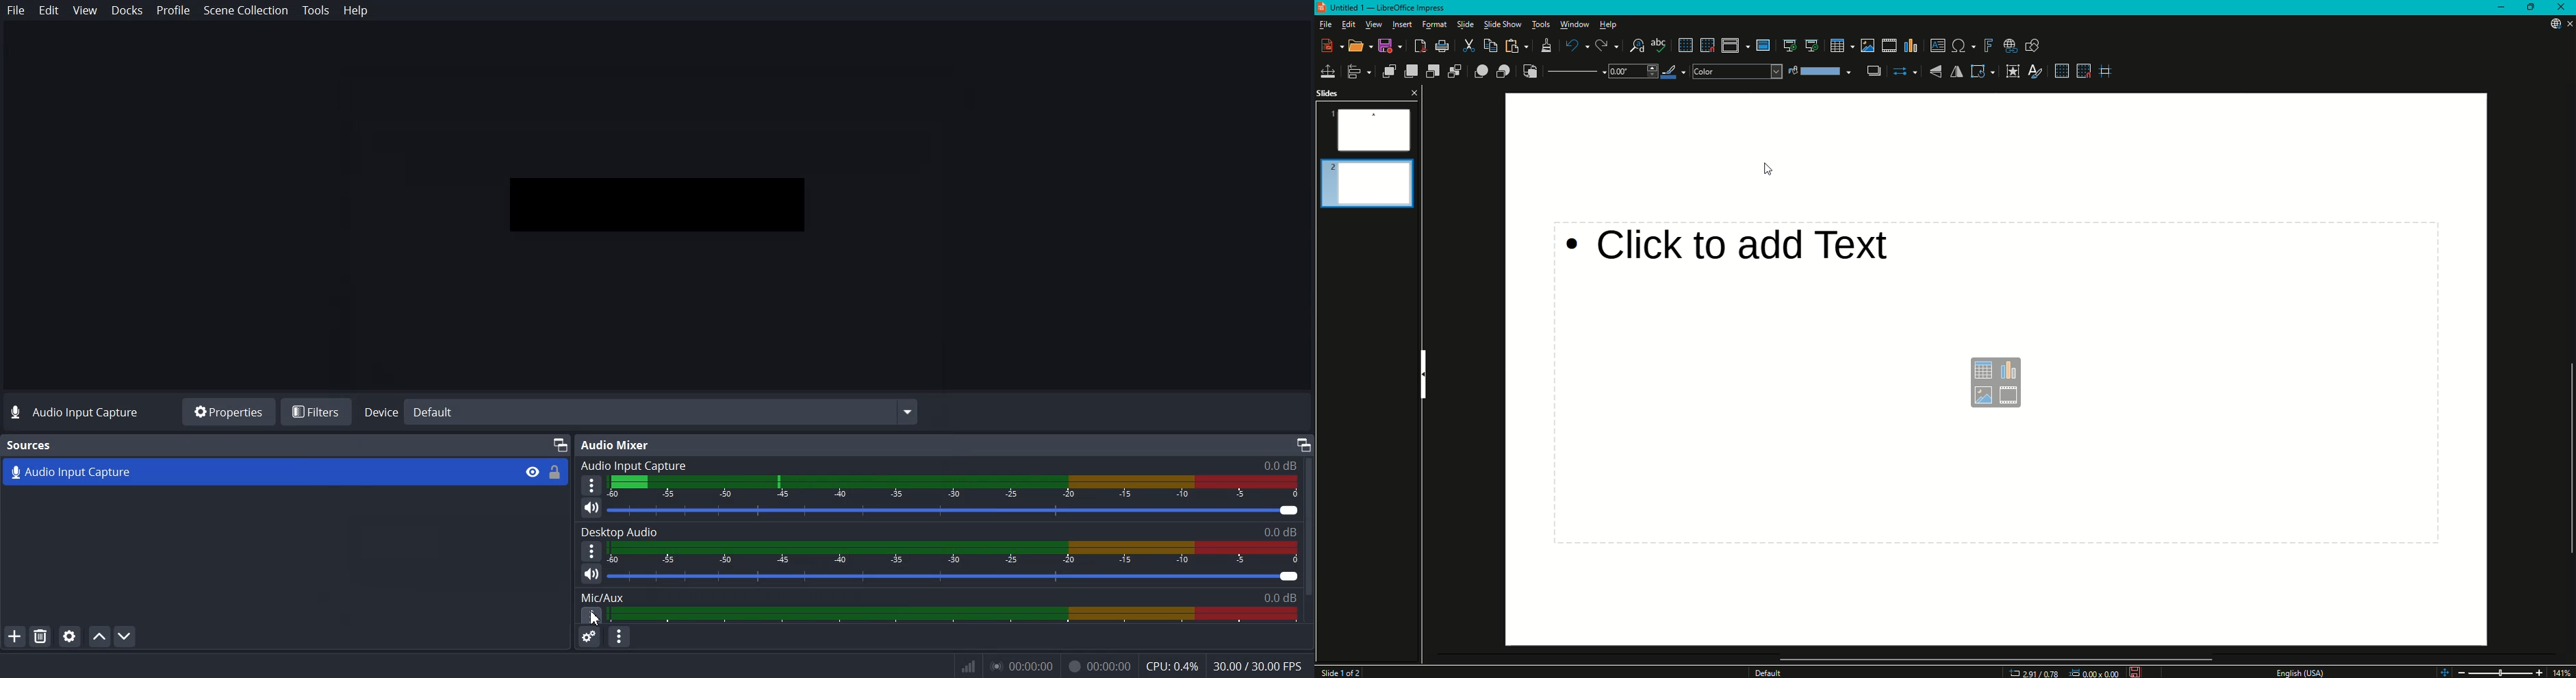 This screenshot has width=2576, height=700. What do you see at coordinates (2550, 24) in the screenshot?
I see `Updates Available` at bounding box center [2550, 24].